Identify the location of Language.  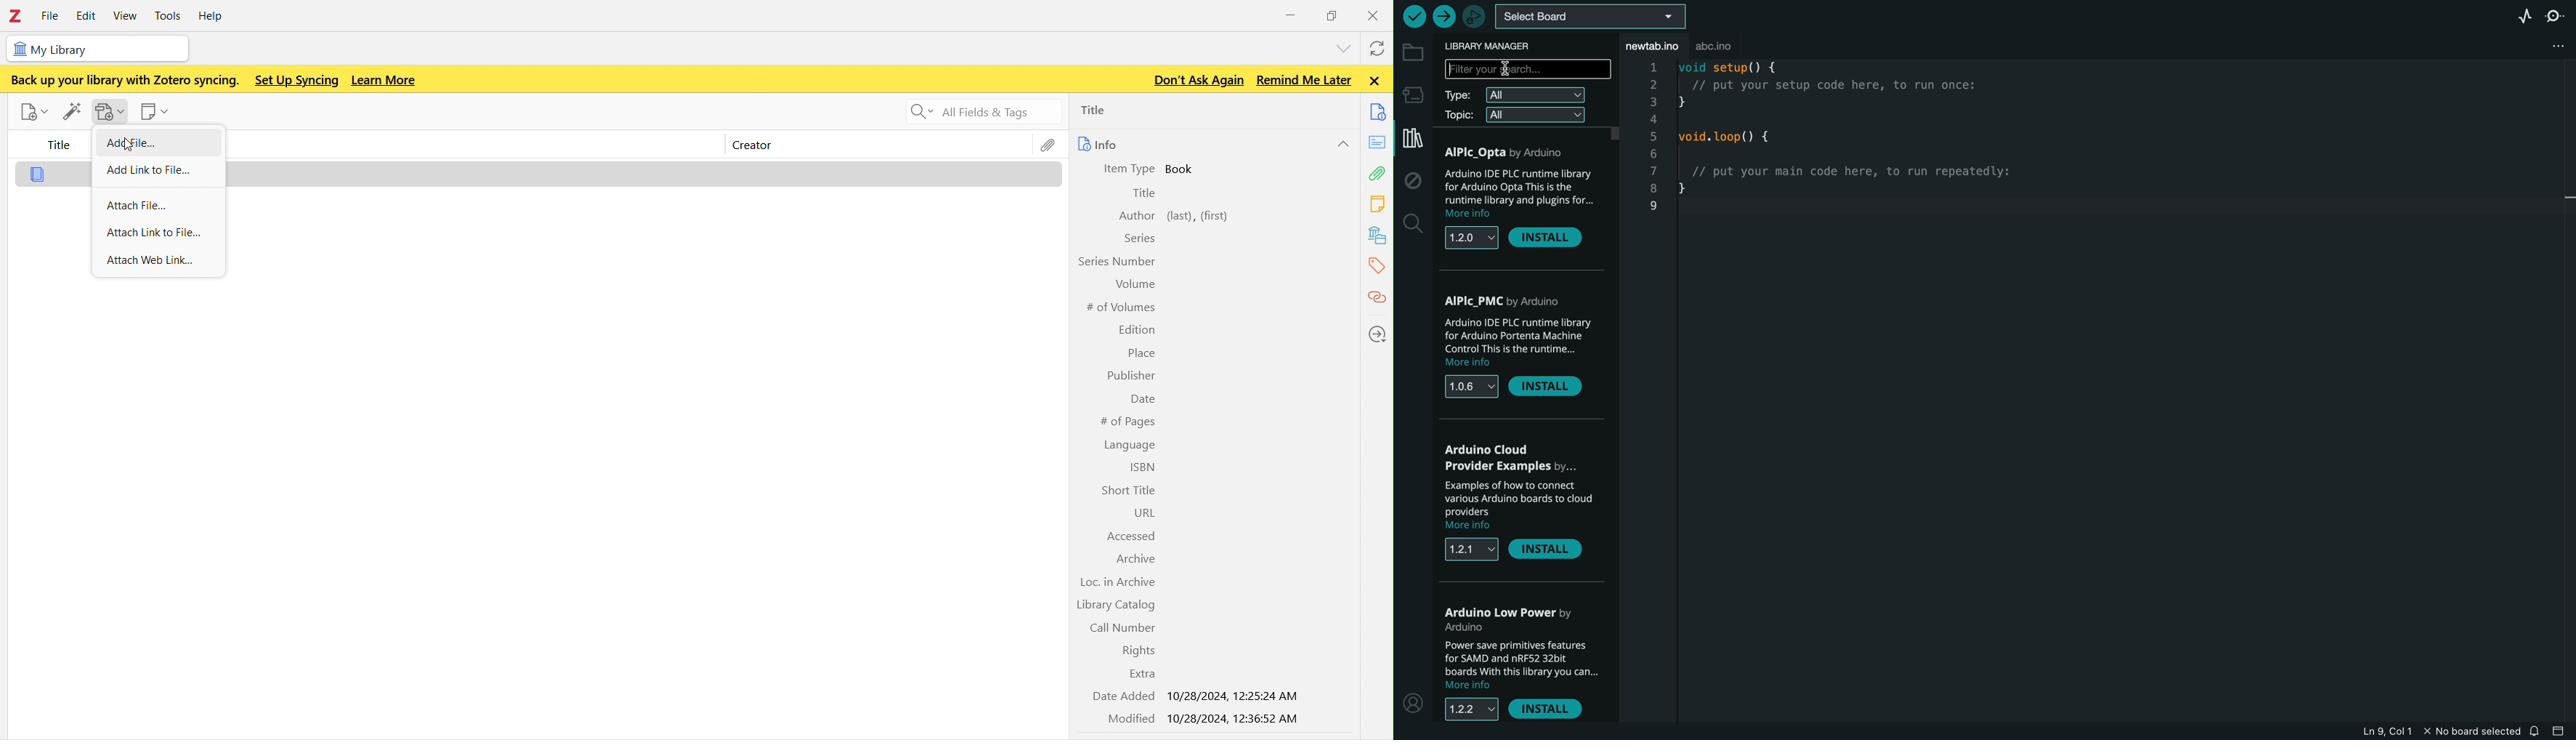
(1130, 445).